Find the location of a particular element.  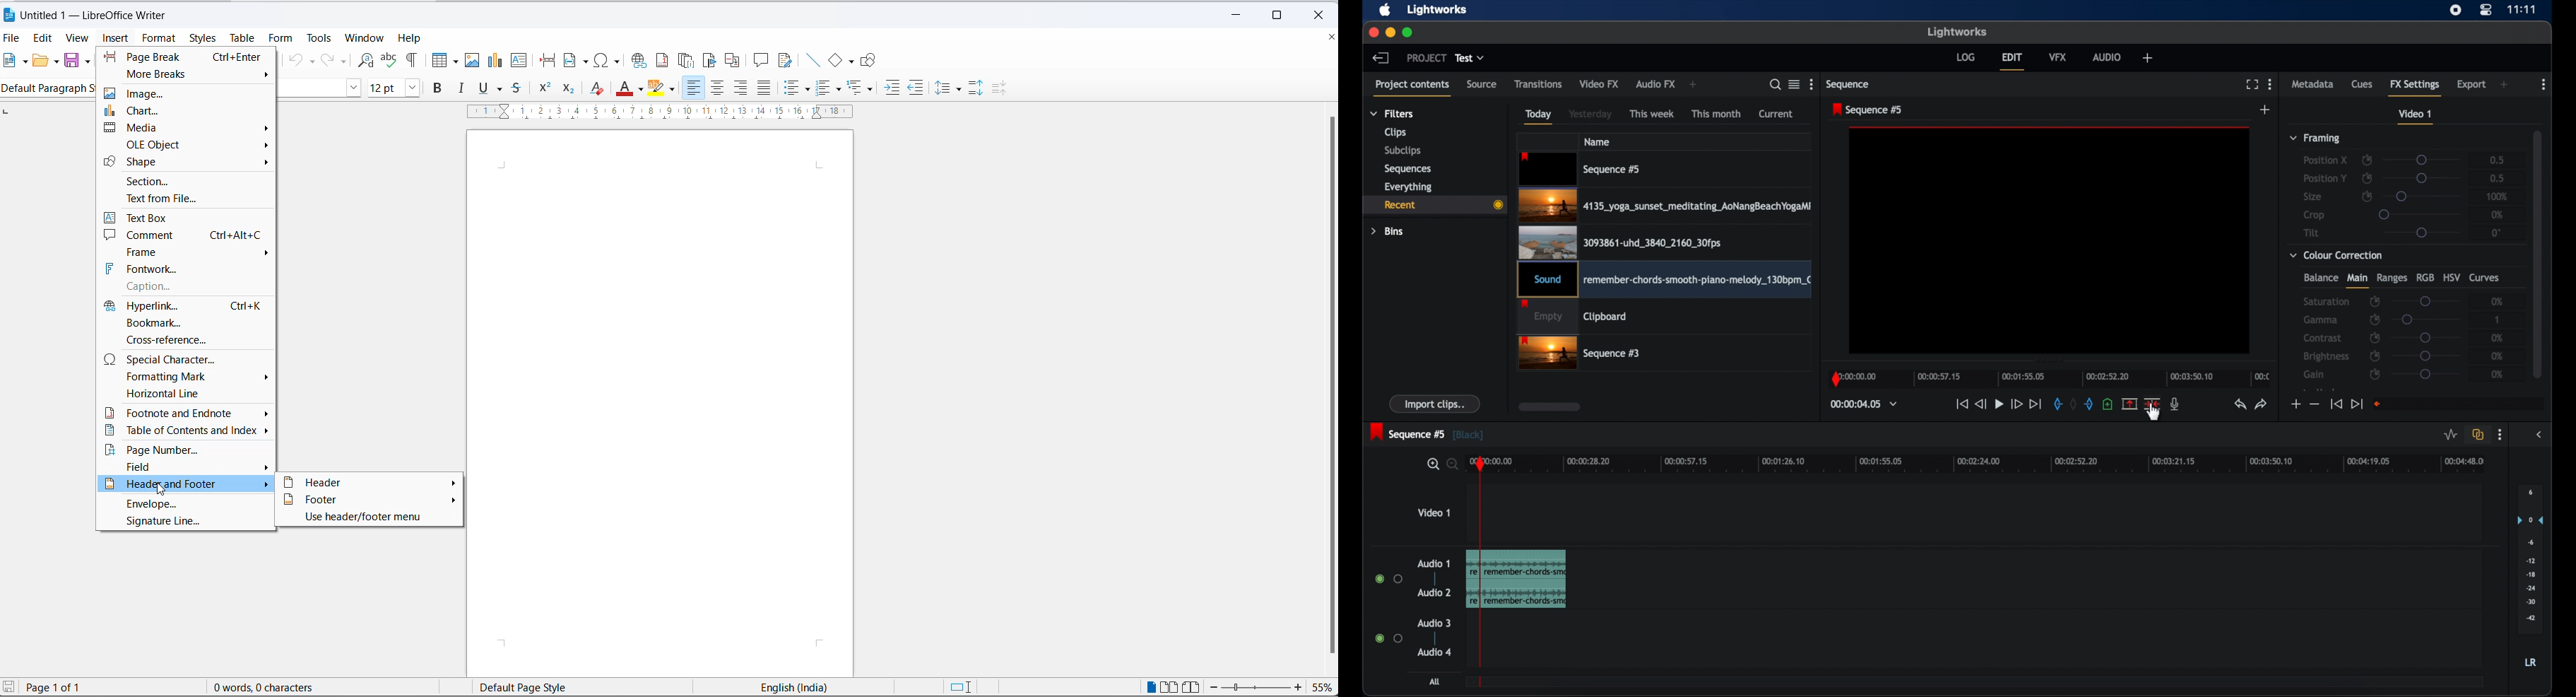

lightworks is located at coordinates (1439, 10).